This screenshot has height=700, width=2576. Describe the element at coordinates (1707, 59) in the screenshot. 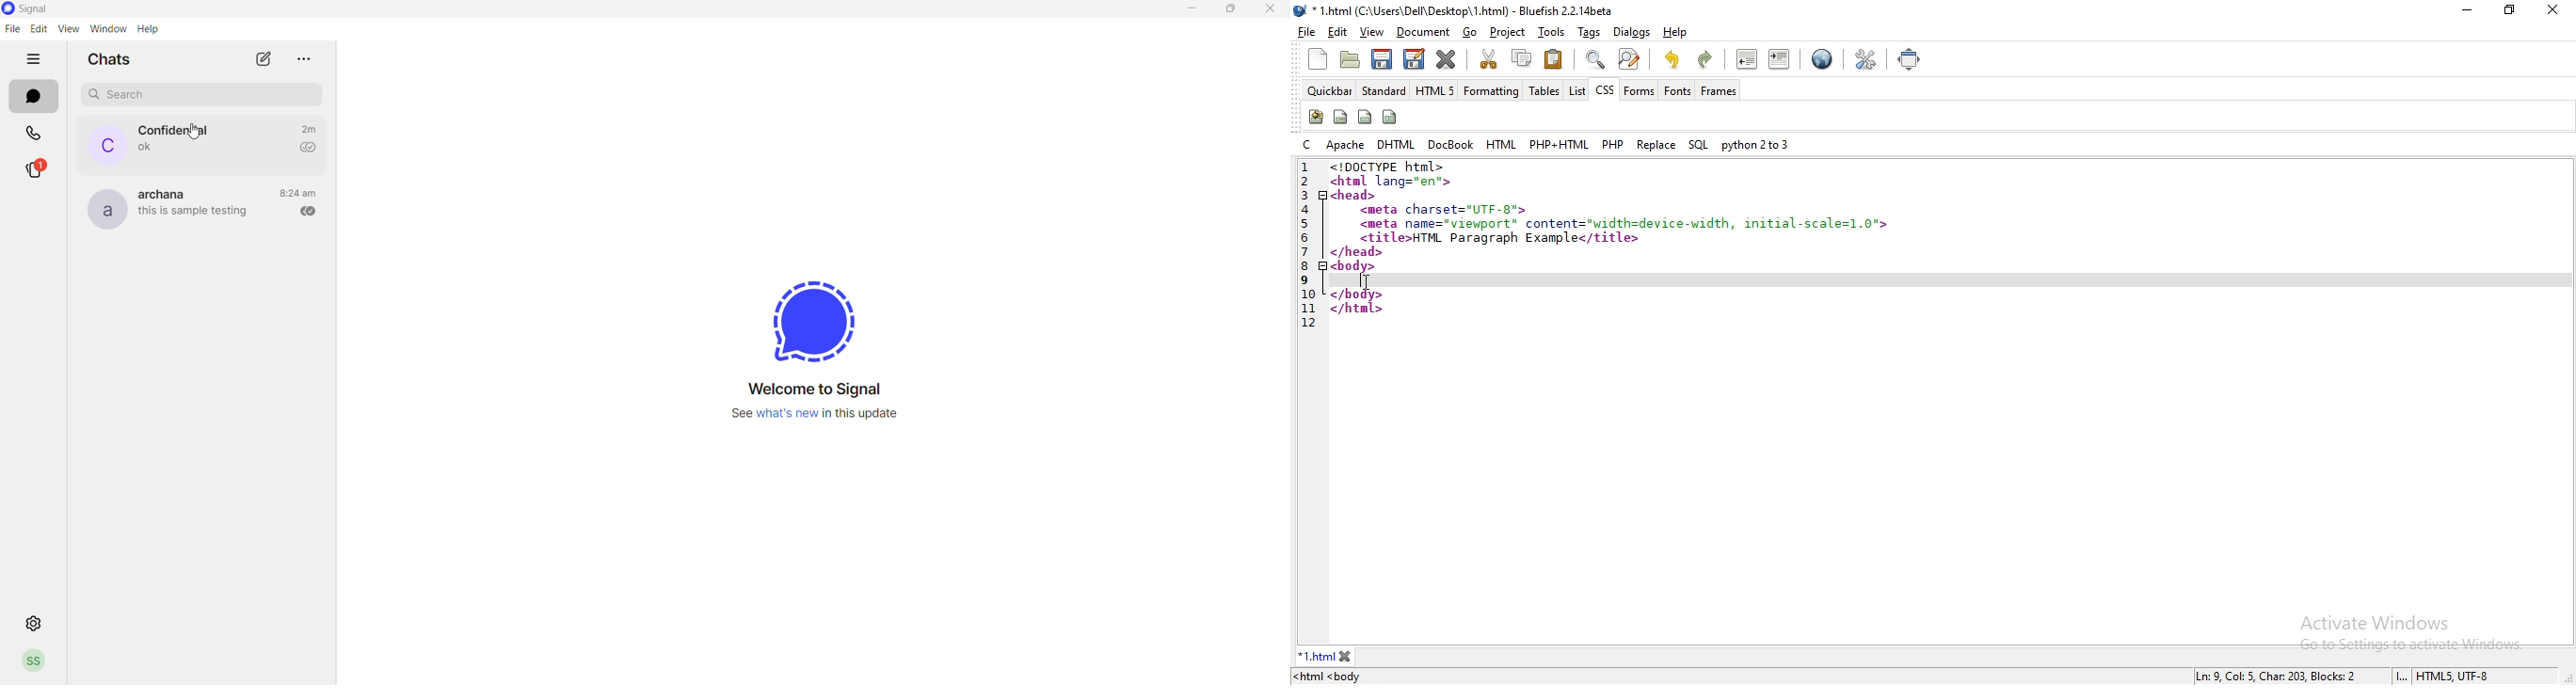

I see `redo` at that location.